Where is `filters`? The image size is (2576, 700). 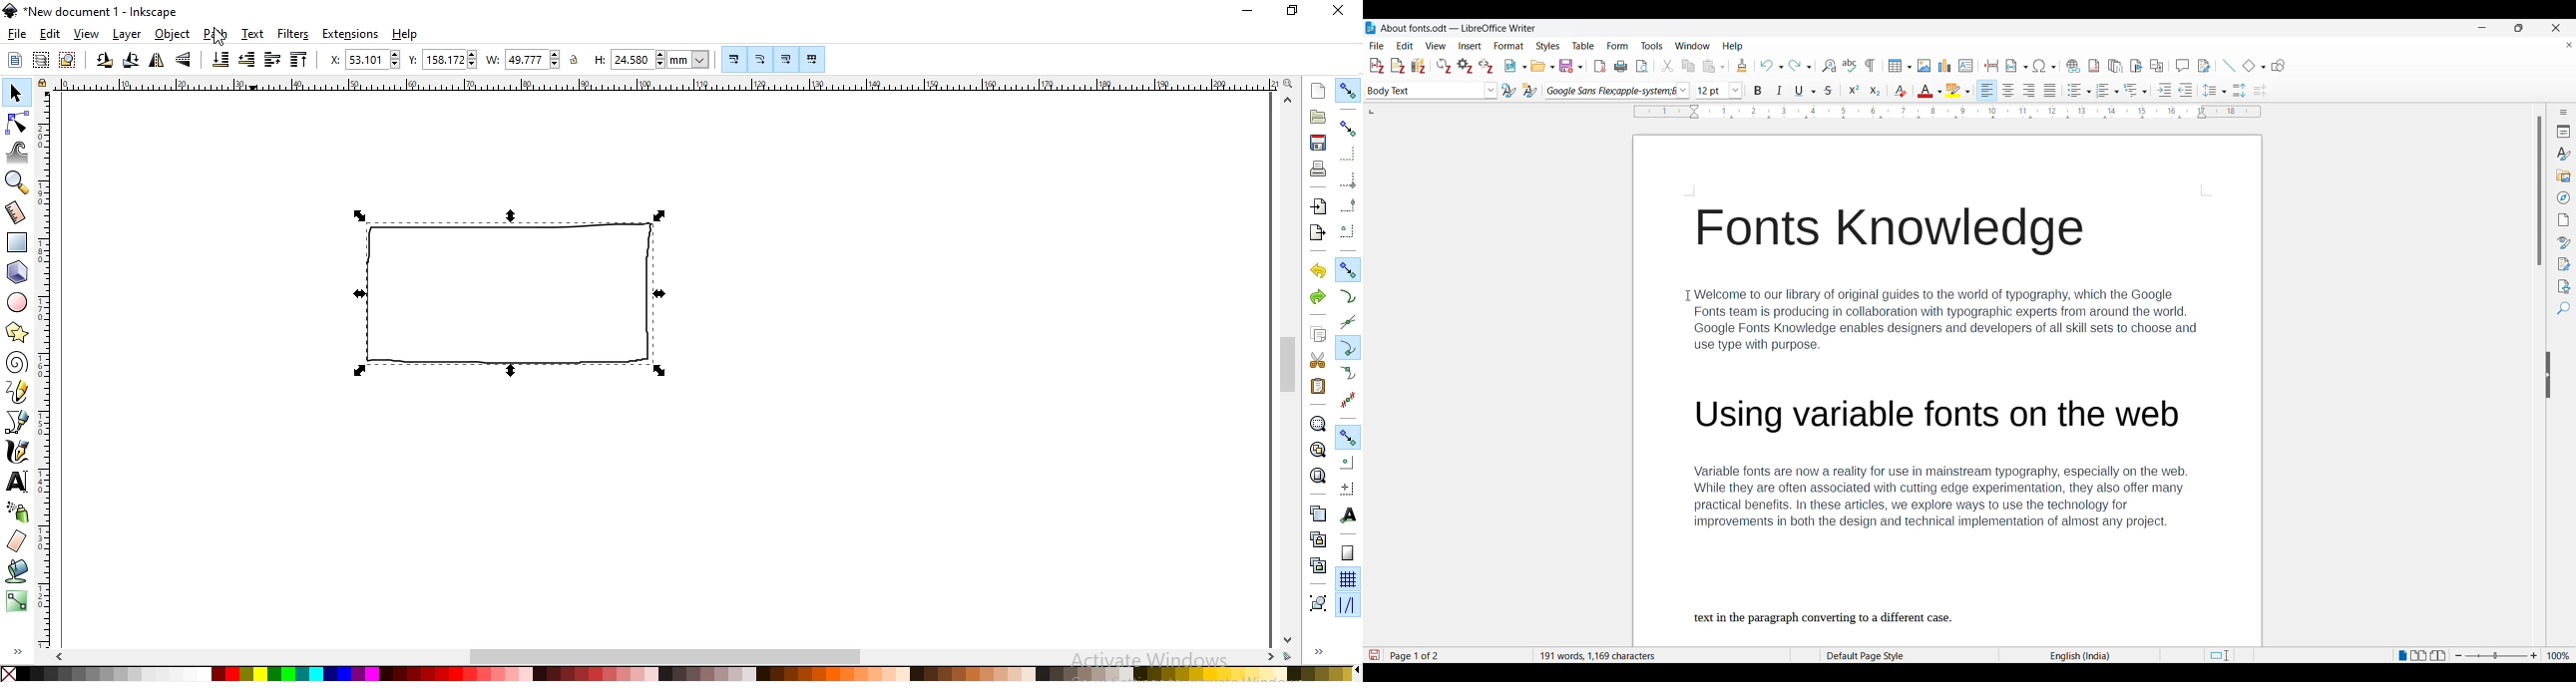
filters is located at coordinates (293, 34).